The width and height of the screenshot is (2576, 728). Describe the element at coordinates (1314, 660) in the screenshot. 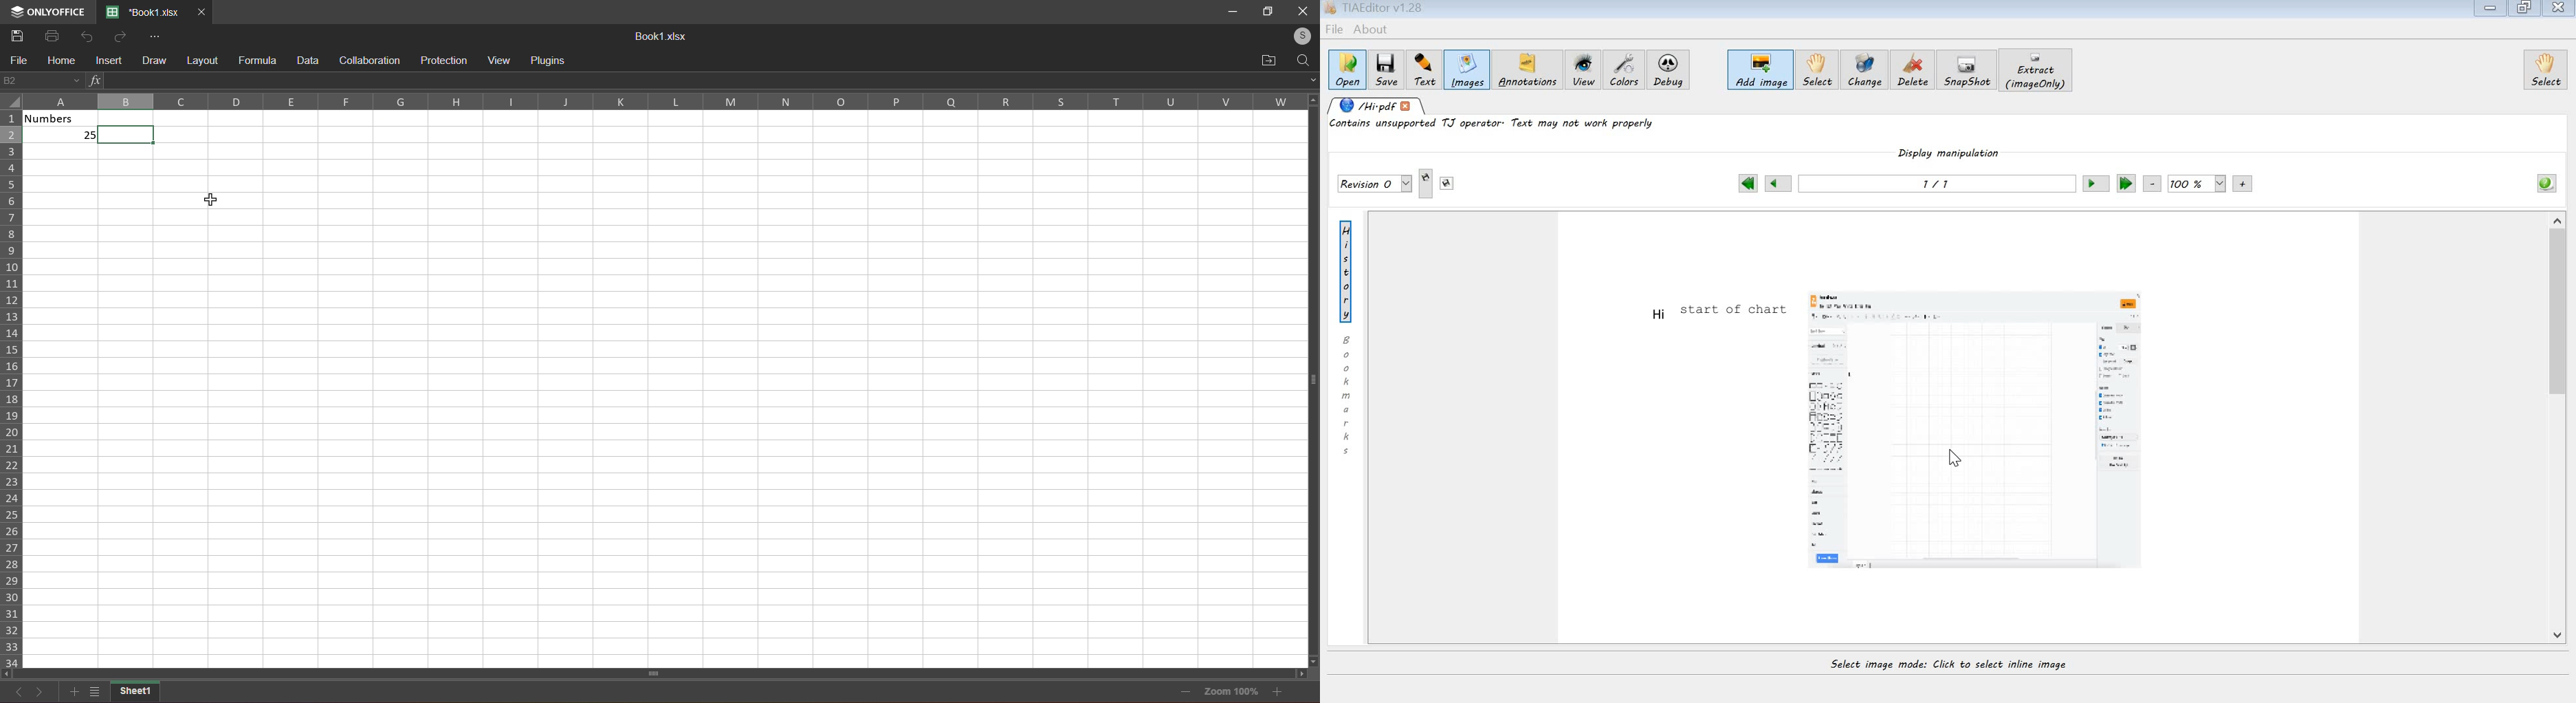

I see `scroll down` at that location.